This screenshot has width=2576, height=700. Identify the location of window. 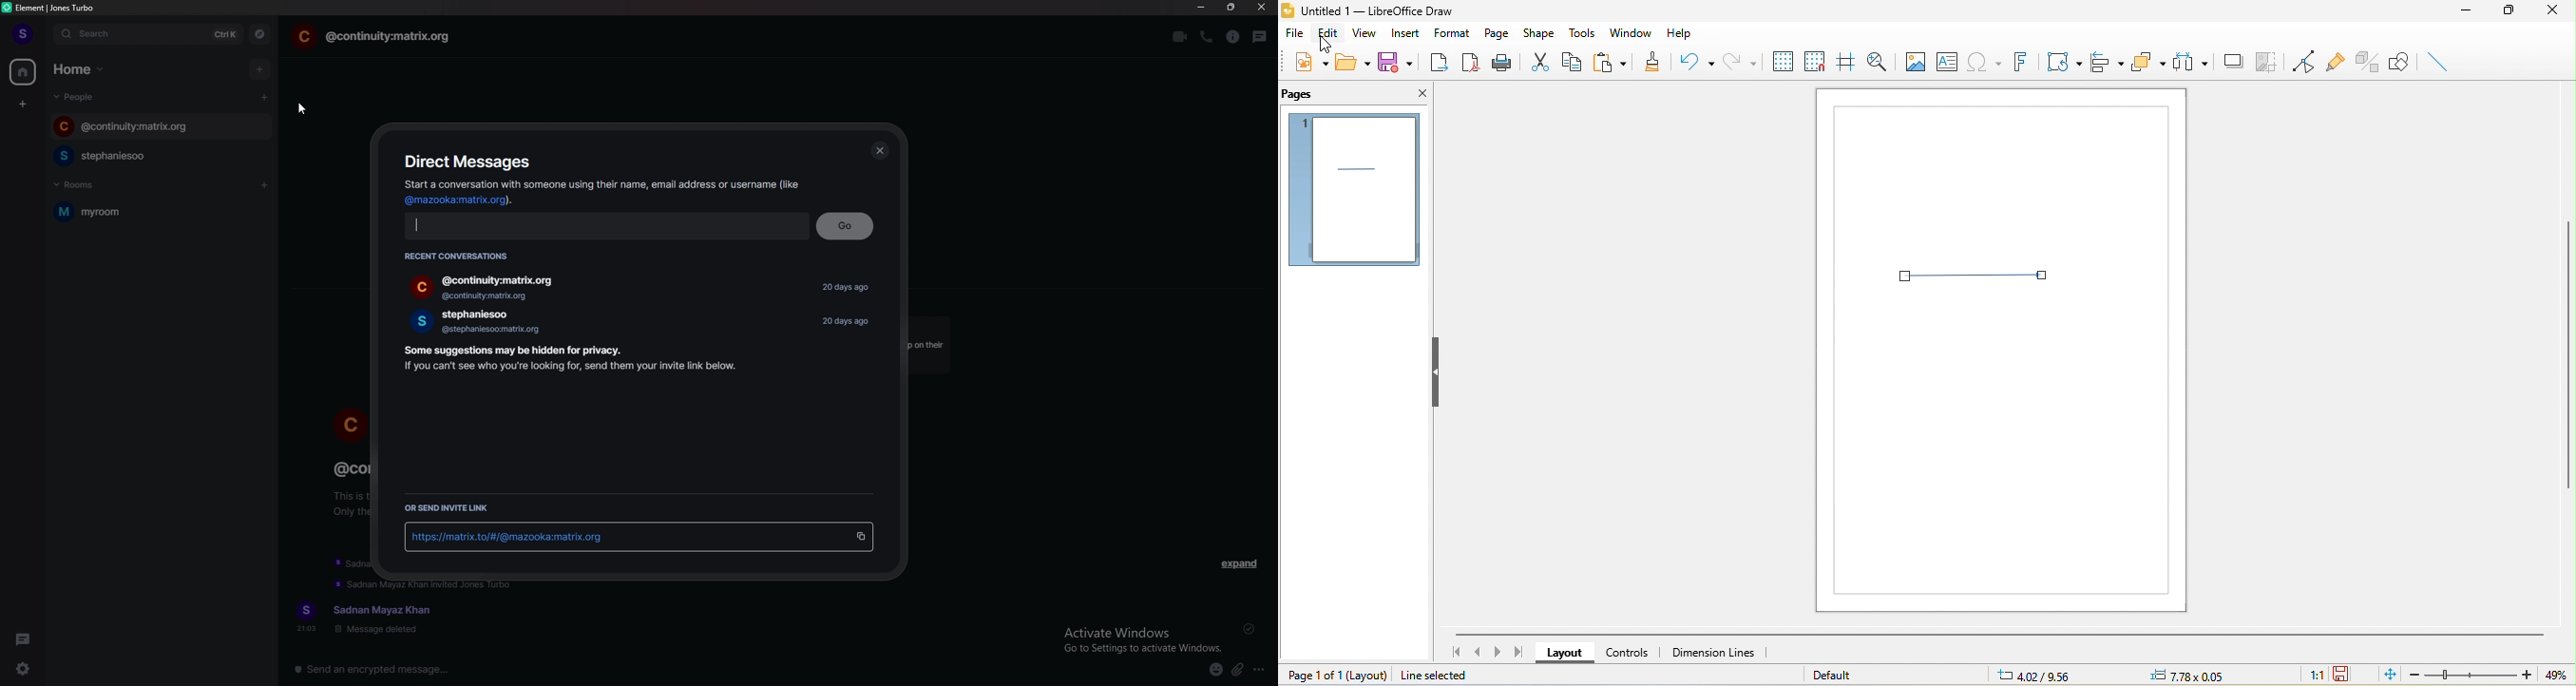
(1631, 31).